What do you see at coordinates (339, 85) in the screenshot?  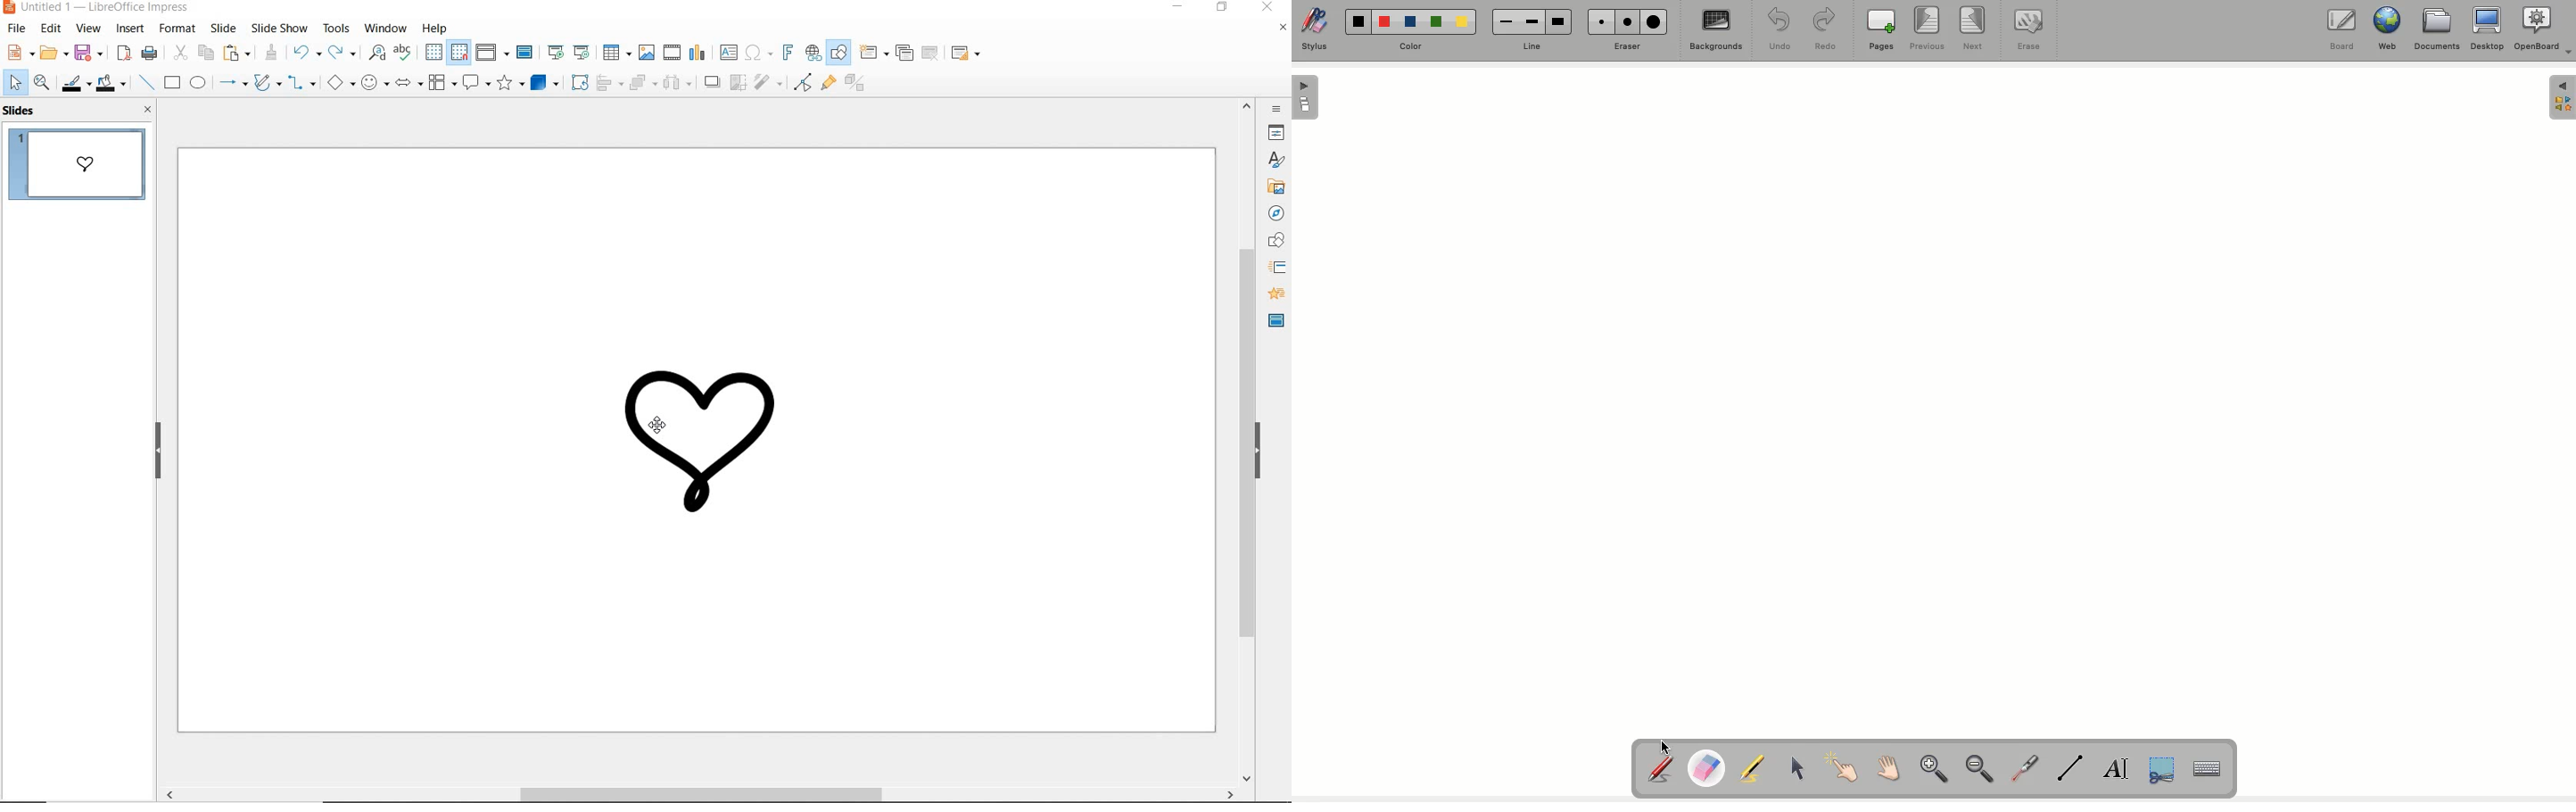 I see `basic shapes` at bounding box center [339, 85].